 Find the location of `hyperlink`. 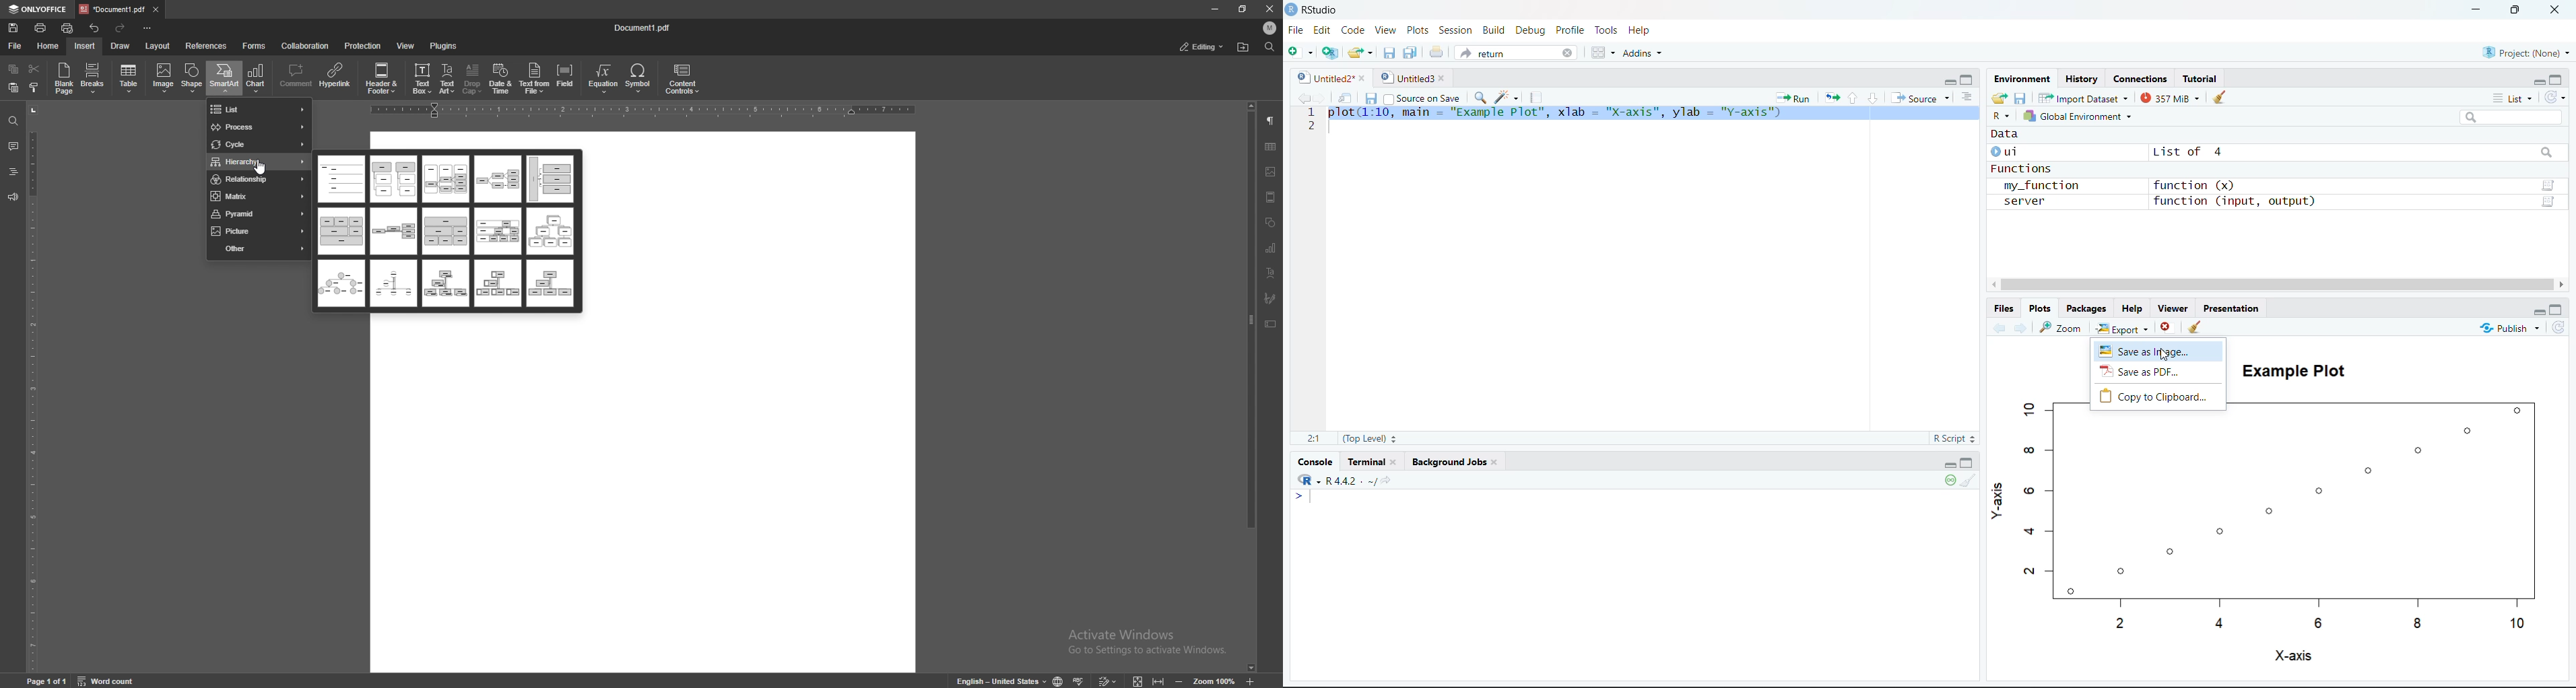

hyperlink is located at coordinates (335, 77).